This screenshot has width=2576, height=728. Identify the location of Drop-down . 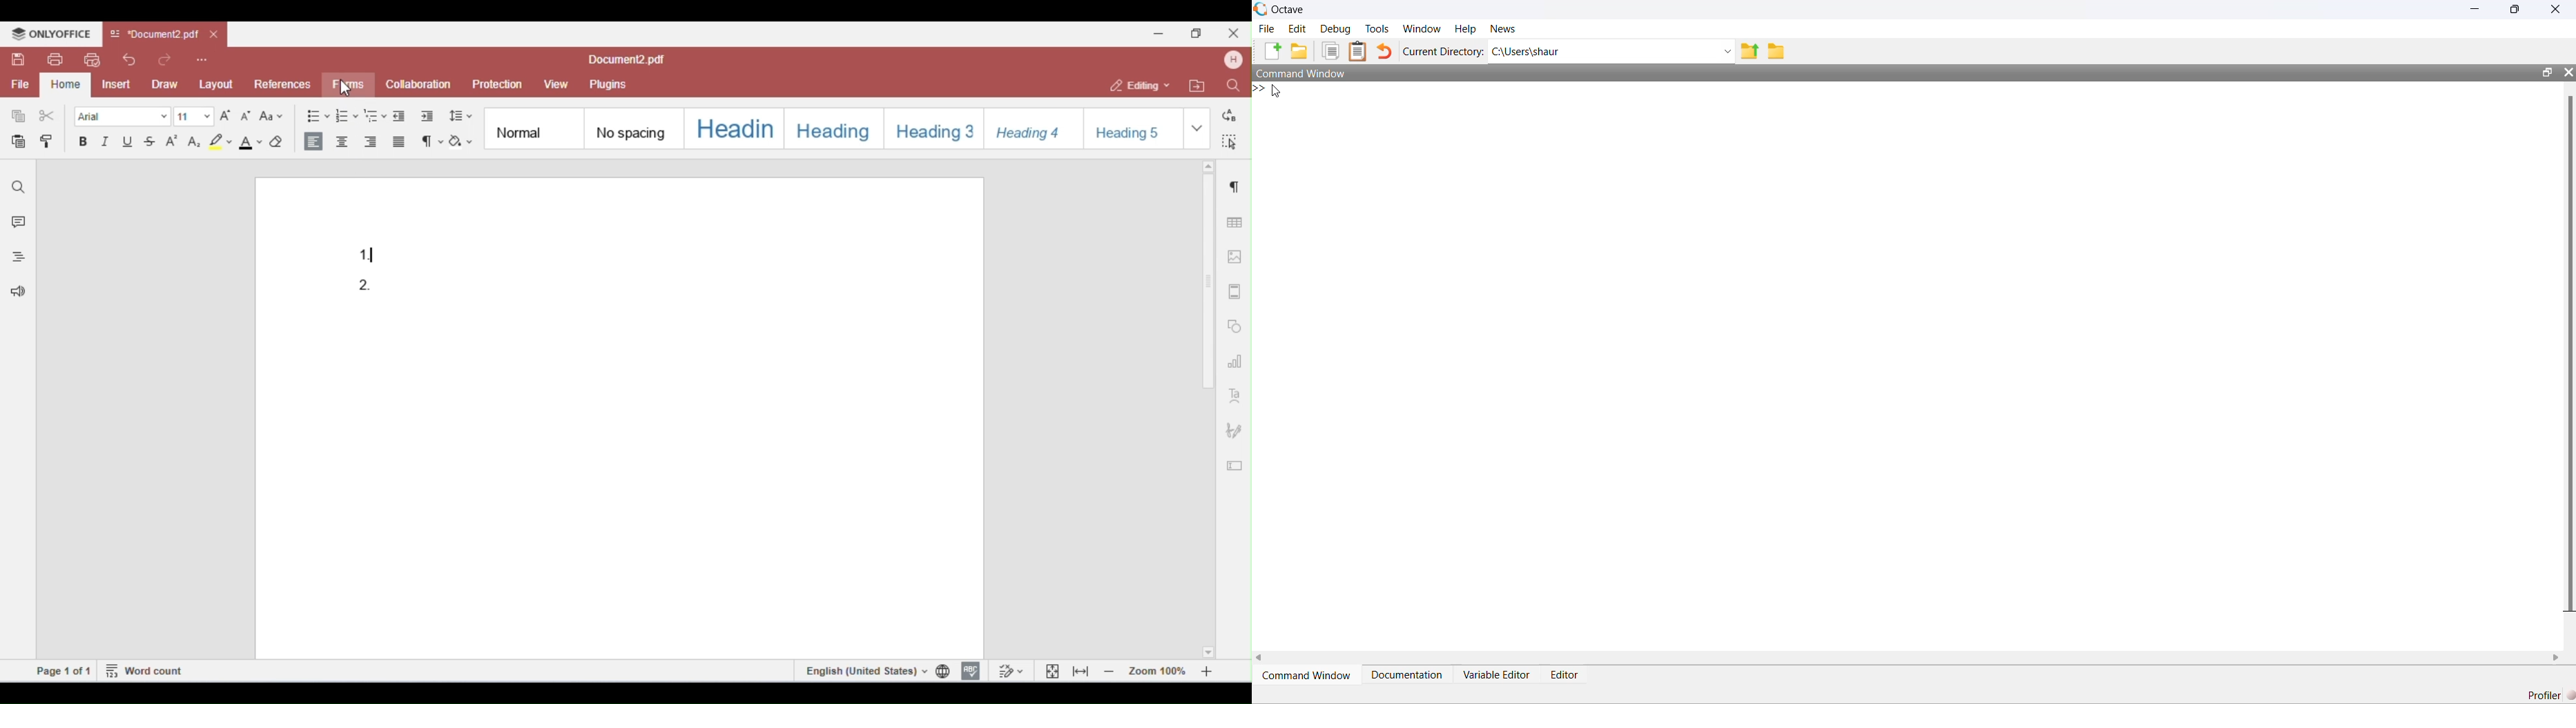
(1726, 52).